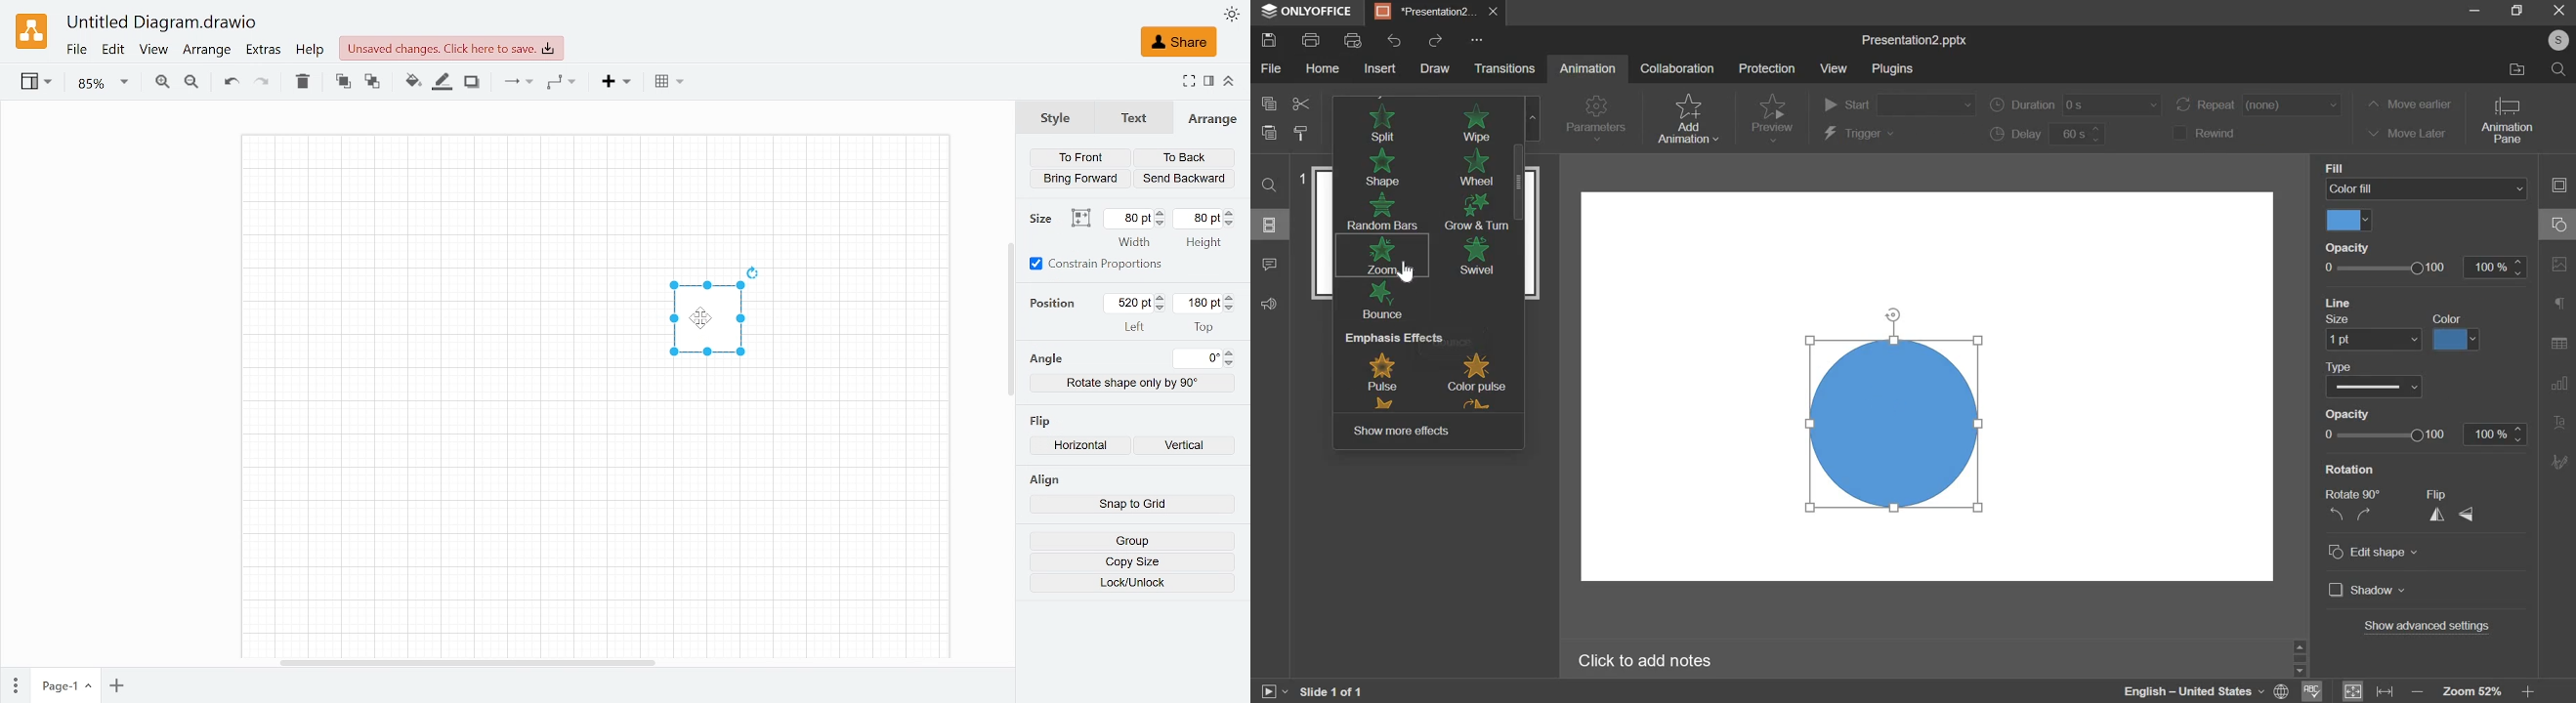  Describe the element at coordinates (2457, 339) in the screenshot. I see `line color` at that location.